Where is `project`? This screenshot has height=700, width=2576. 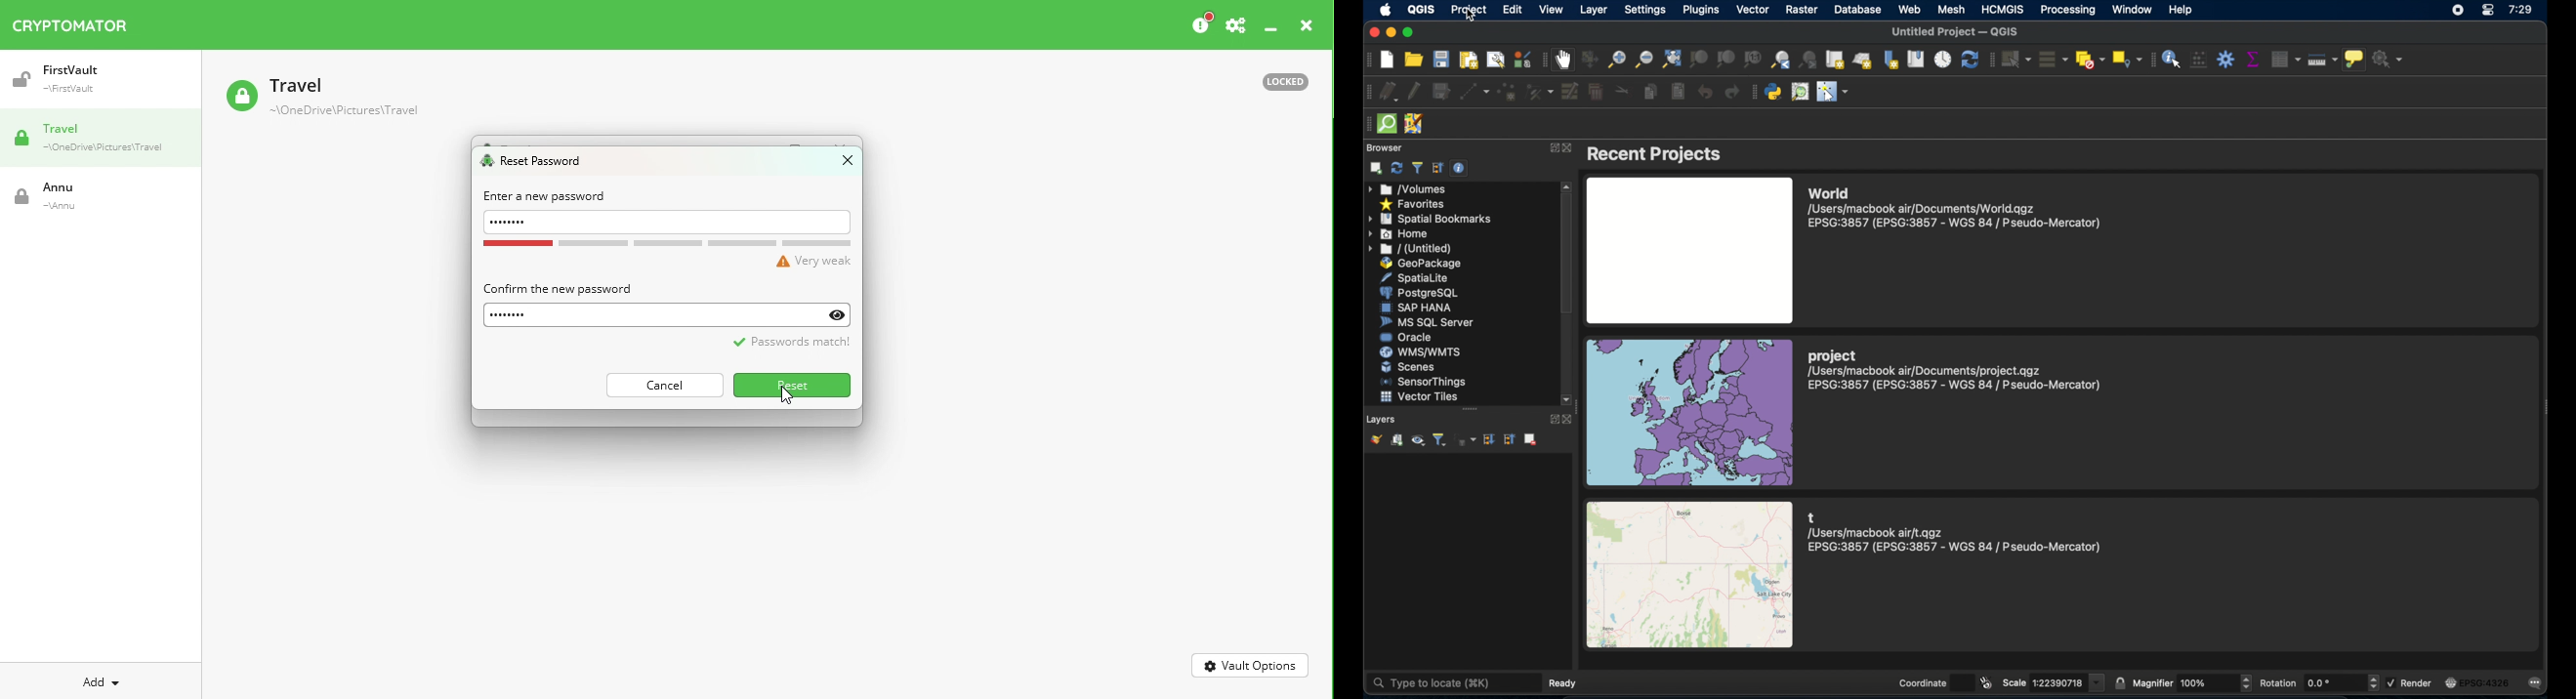 project is located at coordinates (1471, 10).